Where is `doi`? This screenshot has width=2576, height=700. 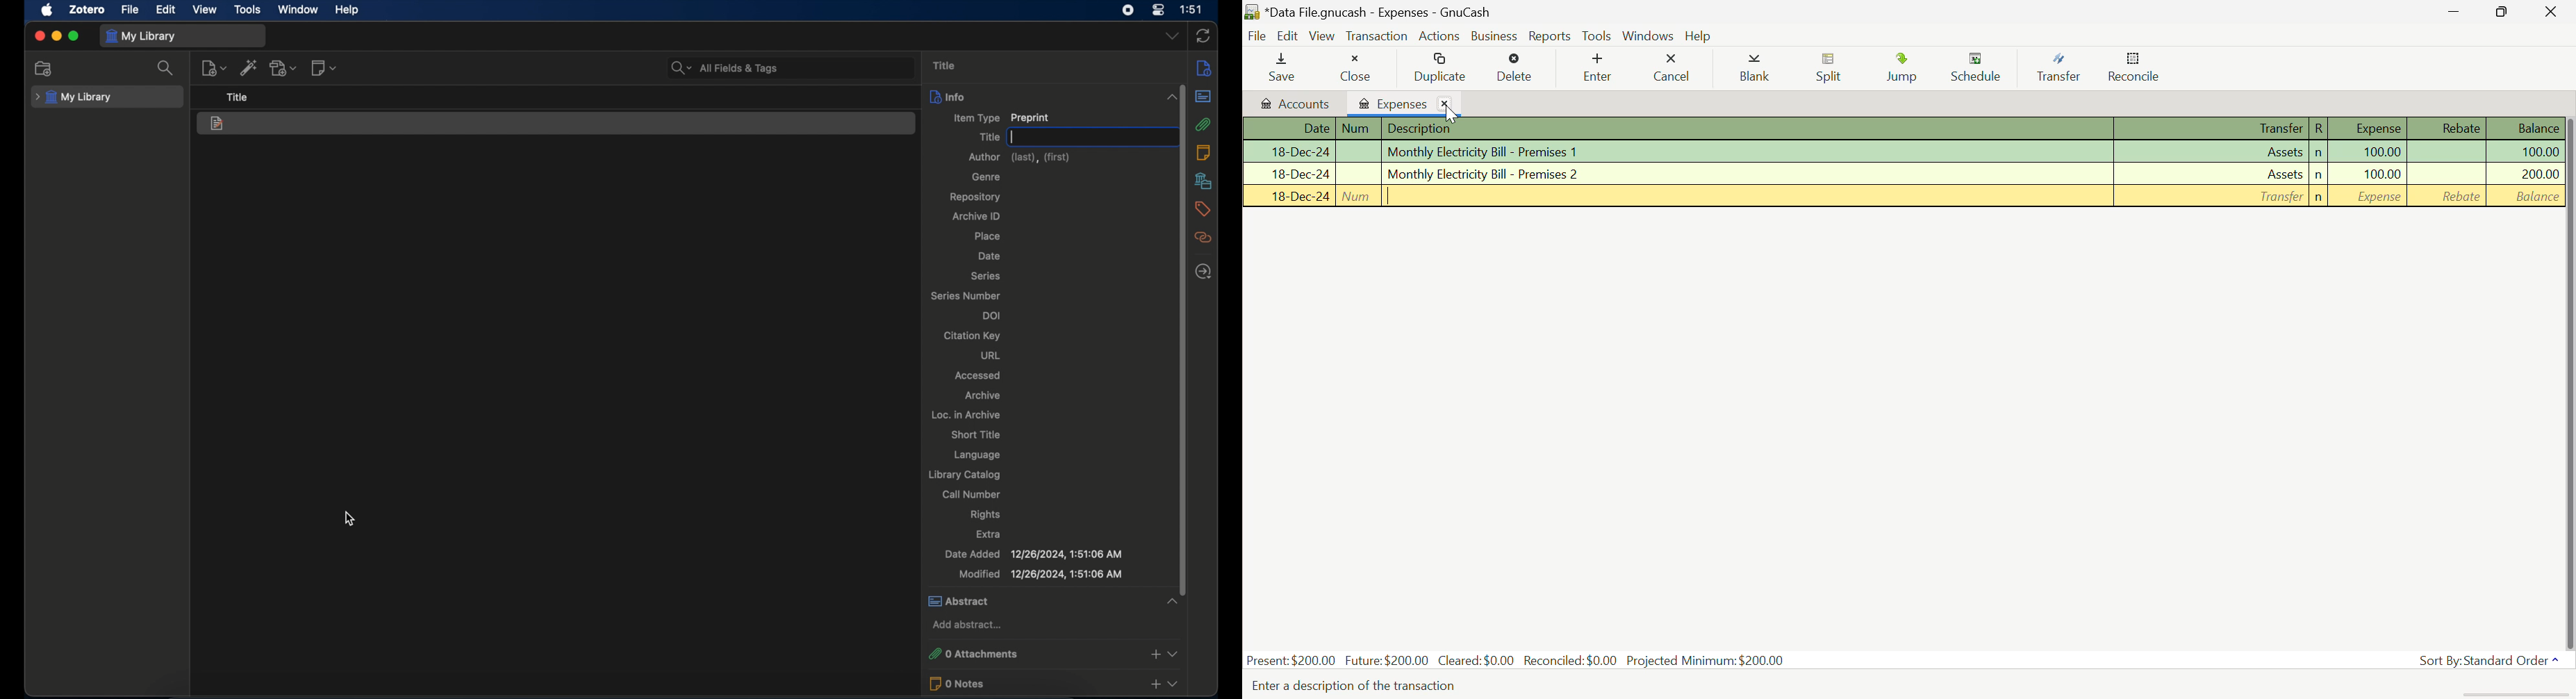 doi is located at coordinates (991, 316).